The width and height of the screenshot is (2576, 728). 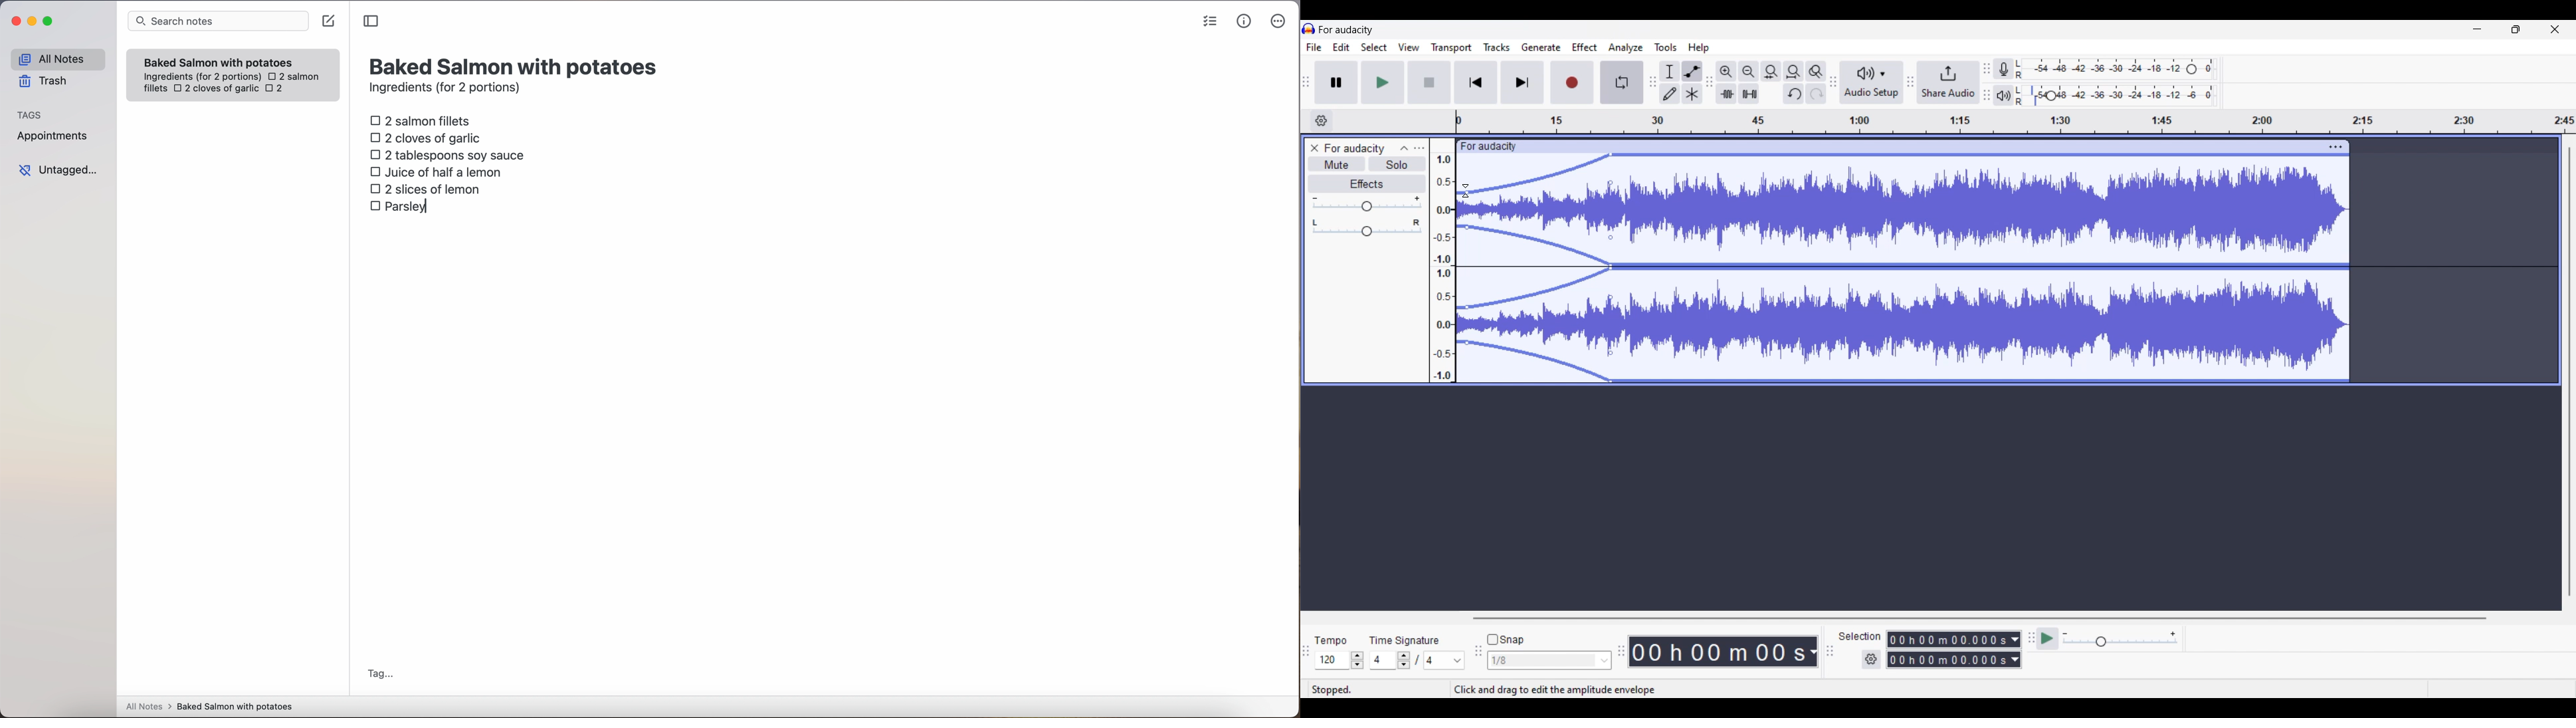 I want to click on Playback meter, so click(x=2003, y=95).